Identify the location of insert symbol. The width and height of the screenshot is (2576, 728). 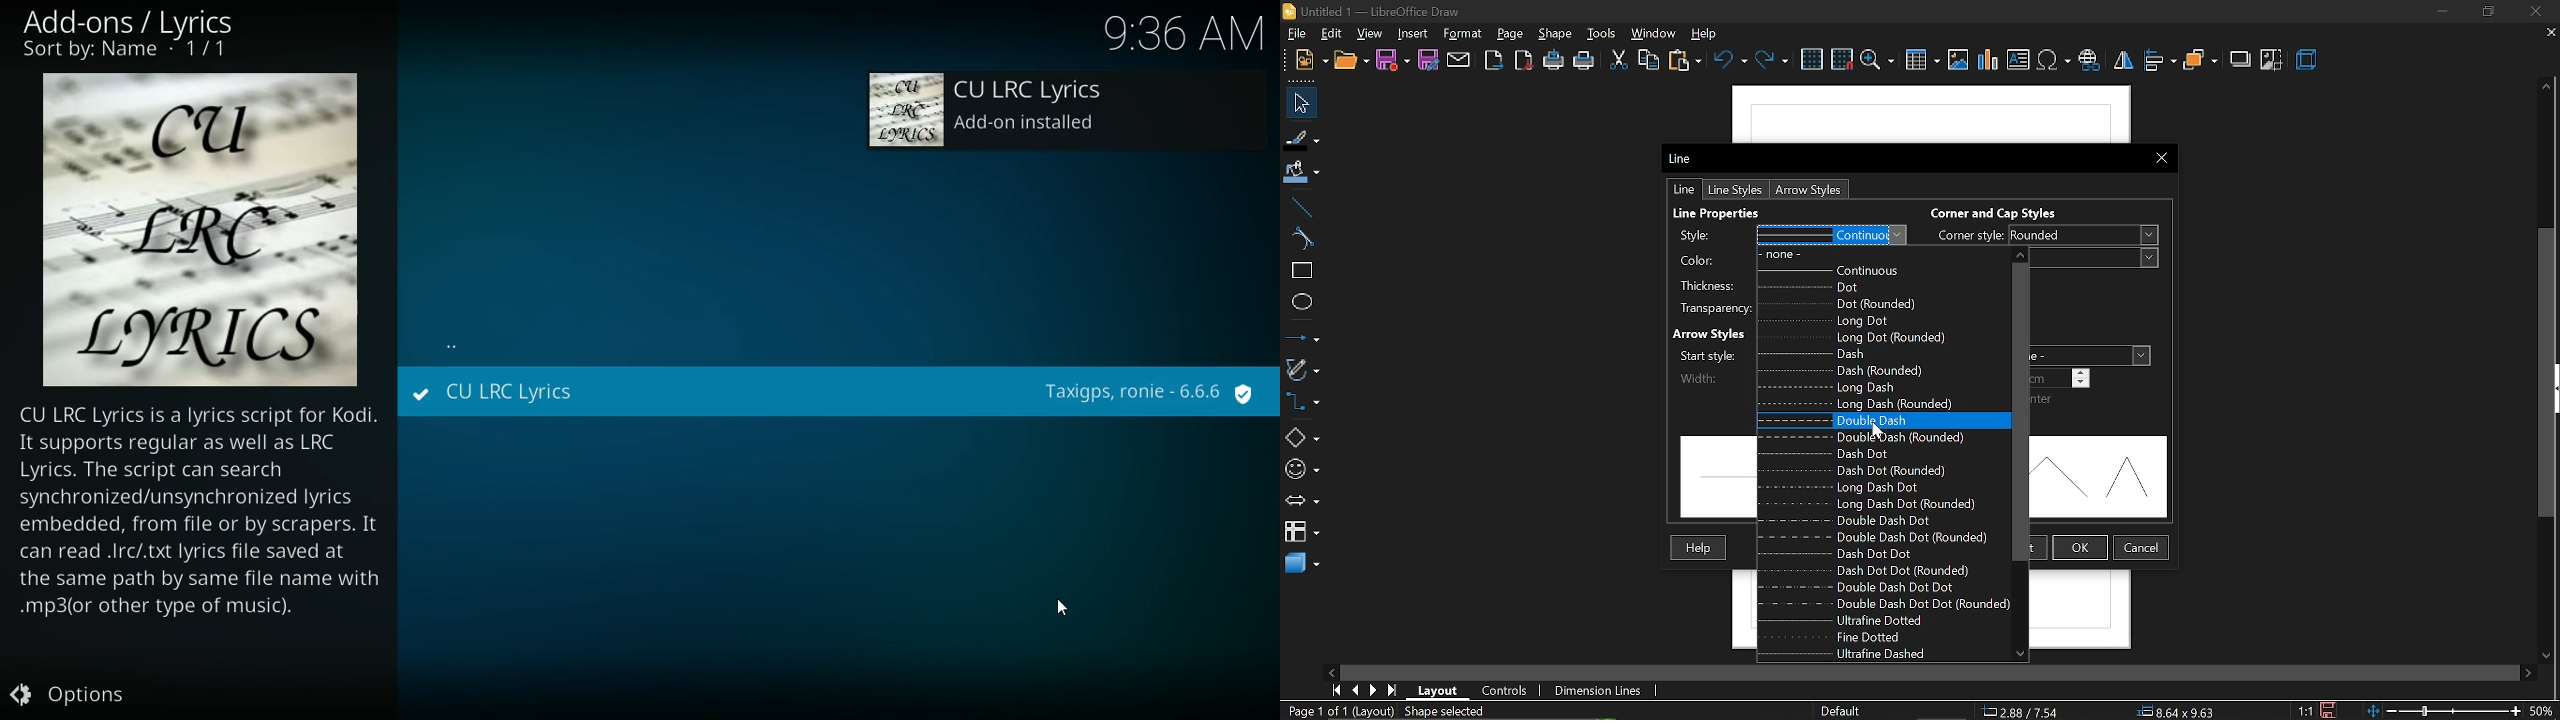
(2053, 60).